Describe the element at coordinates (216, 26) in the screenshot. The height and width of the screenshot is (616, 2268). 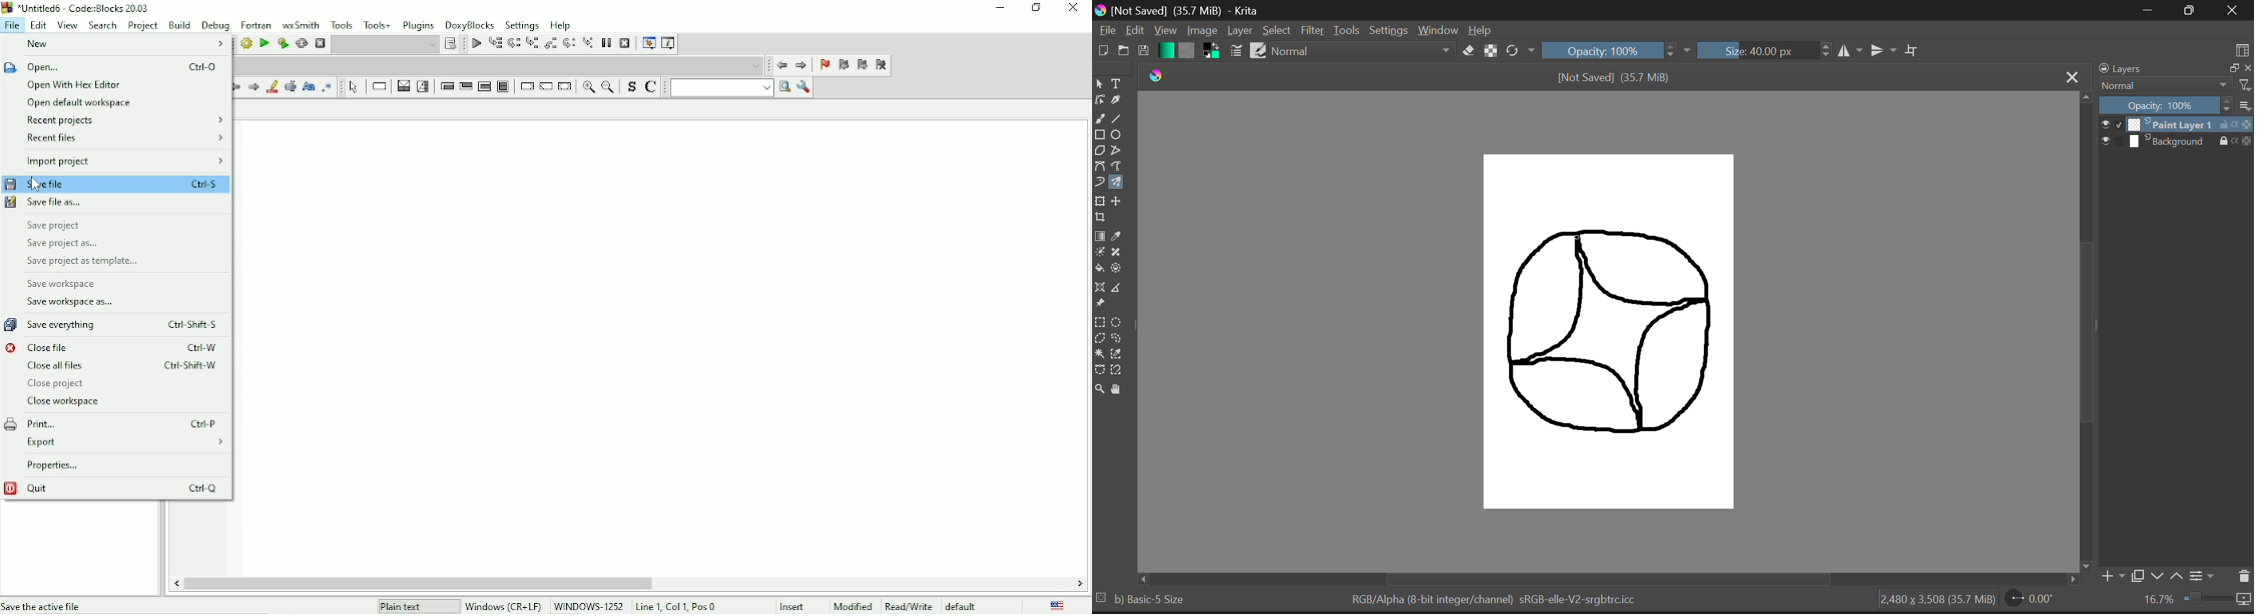
I see `Debug` at that location.